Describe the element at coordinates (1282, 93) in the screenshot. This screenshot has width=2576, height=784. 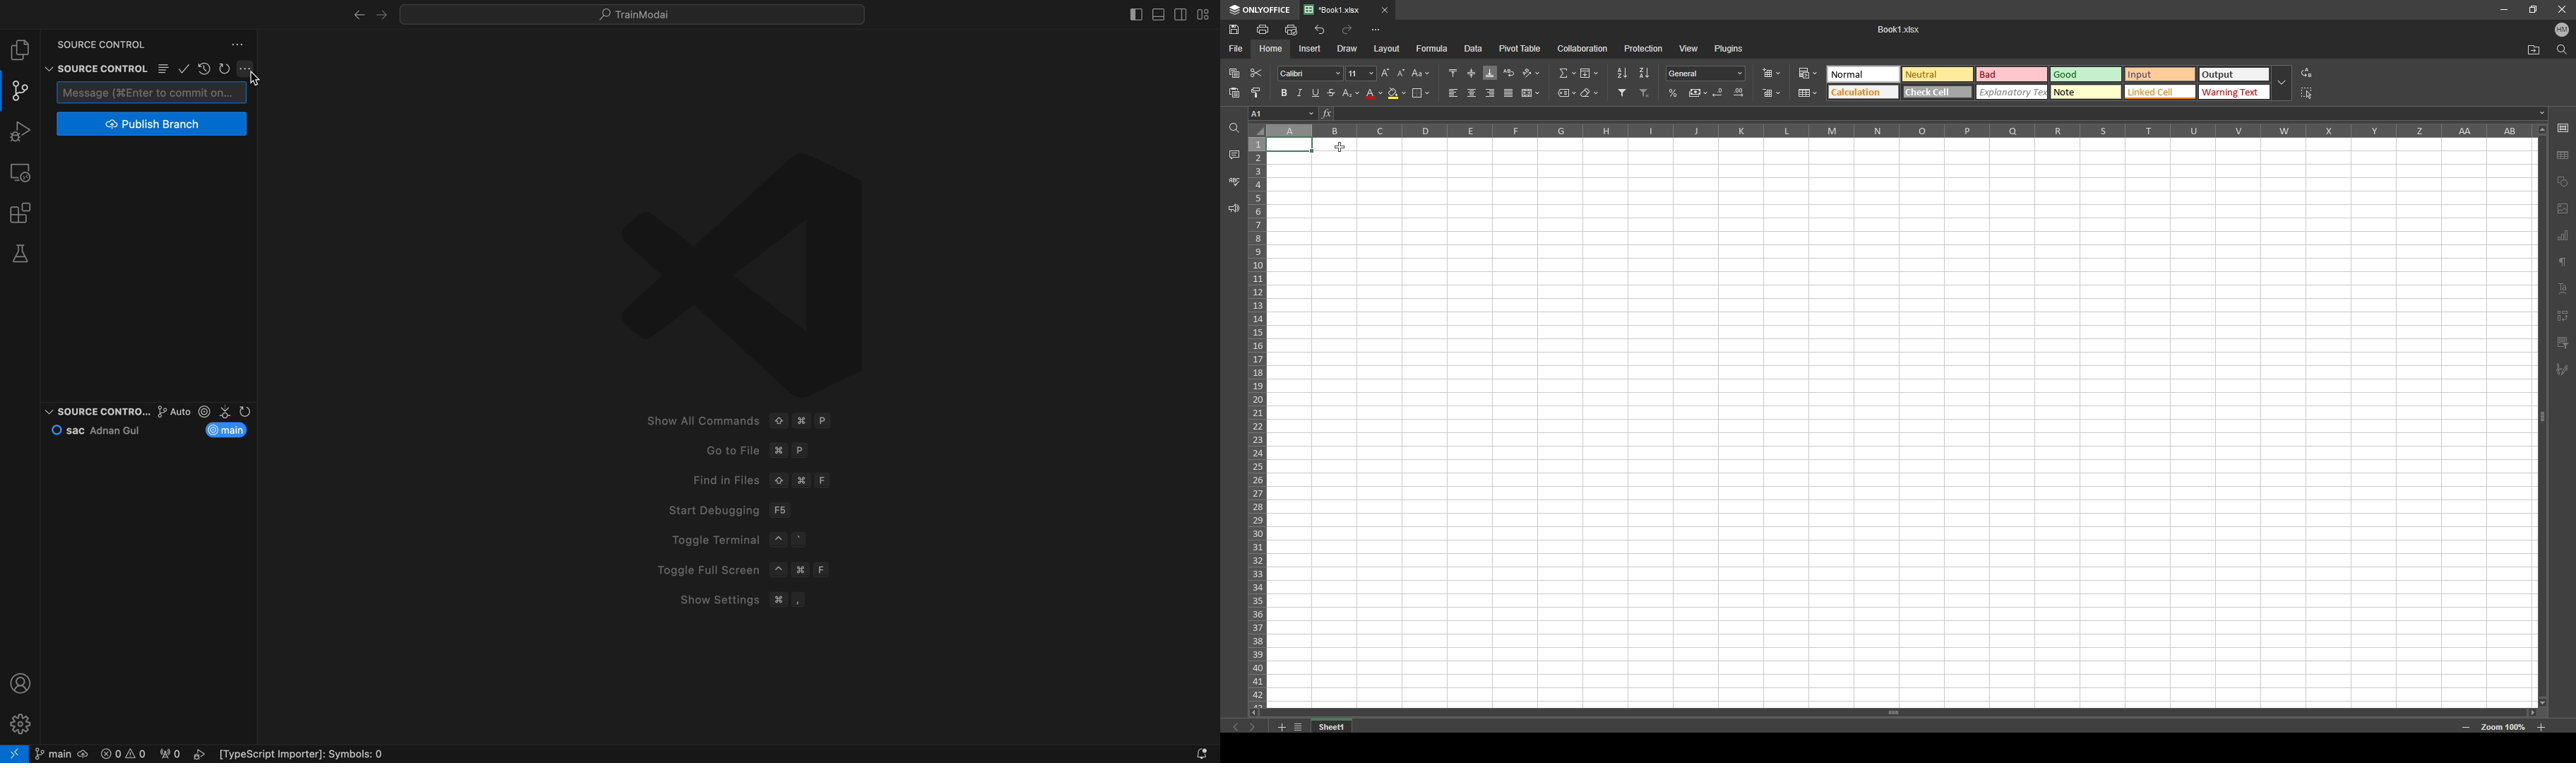
I see `bold` at that location.